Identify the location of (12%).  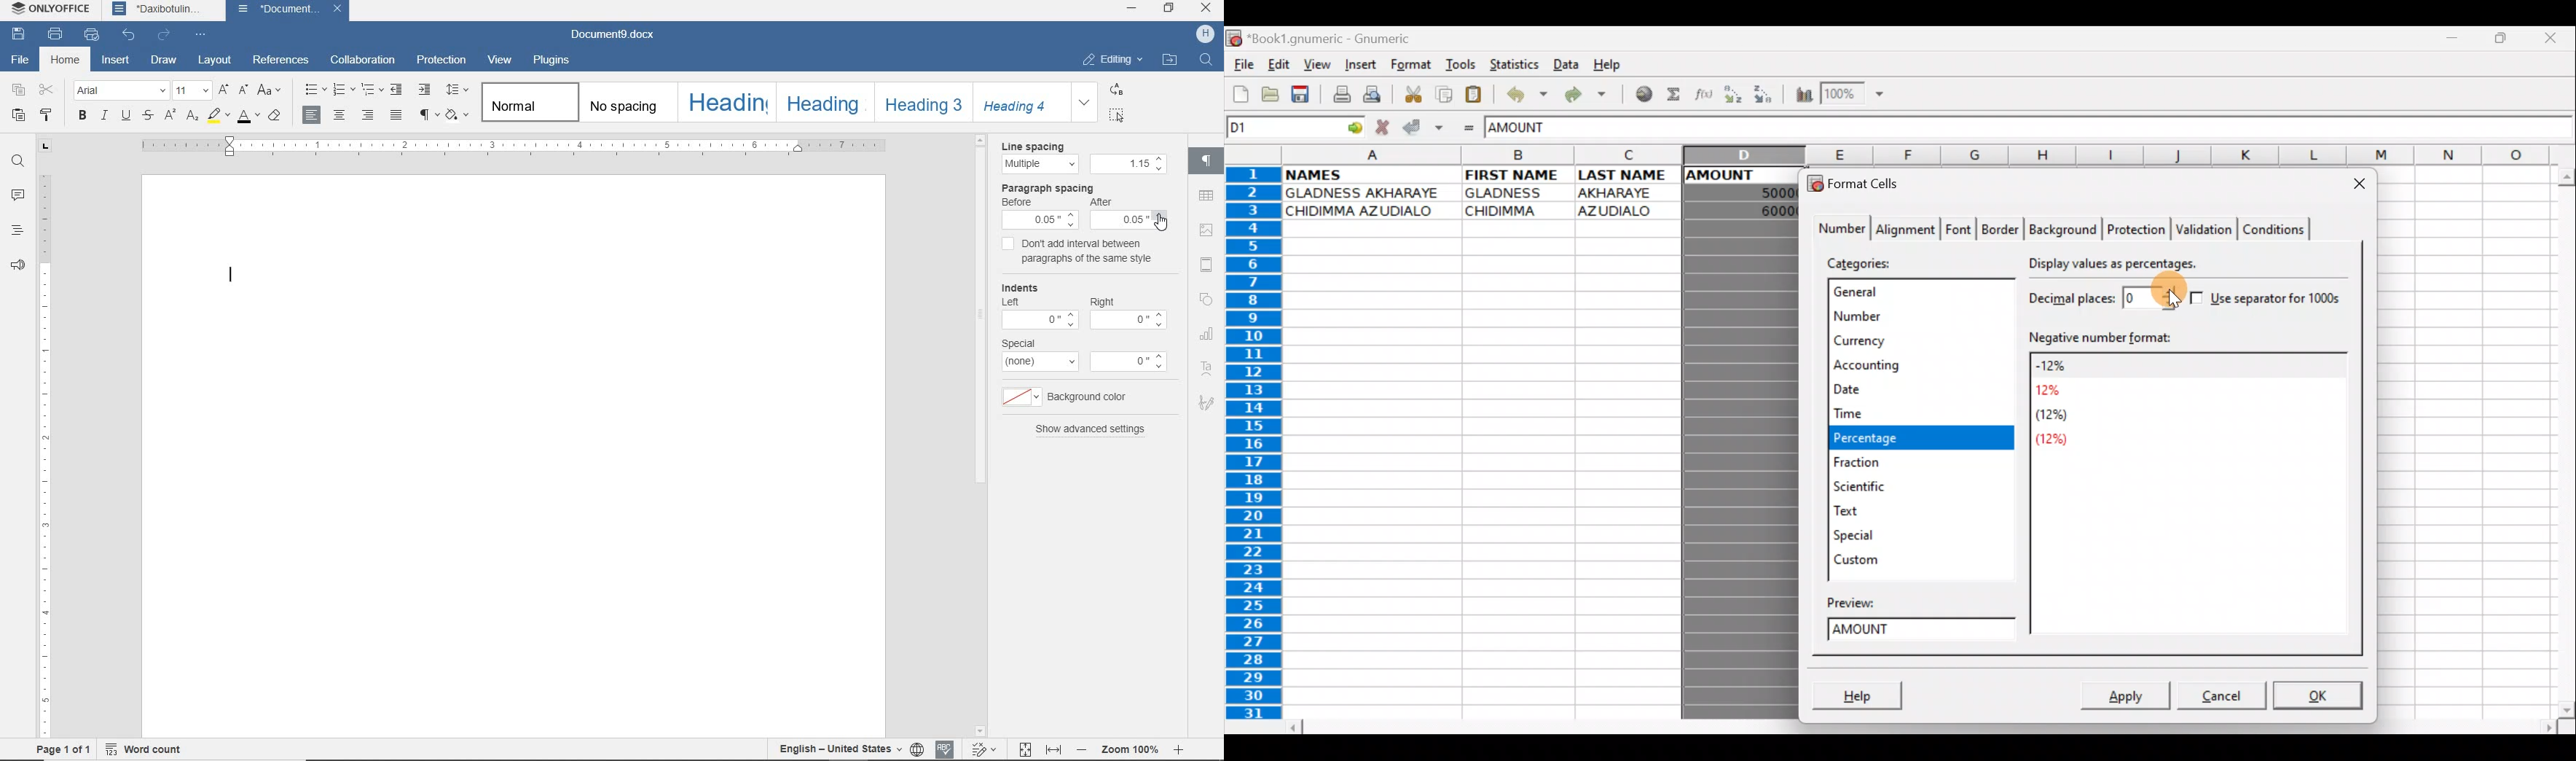
(2057, 417).